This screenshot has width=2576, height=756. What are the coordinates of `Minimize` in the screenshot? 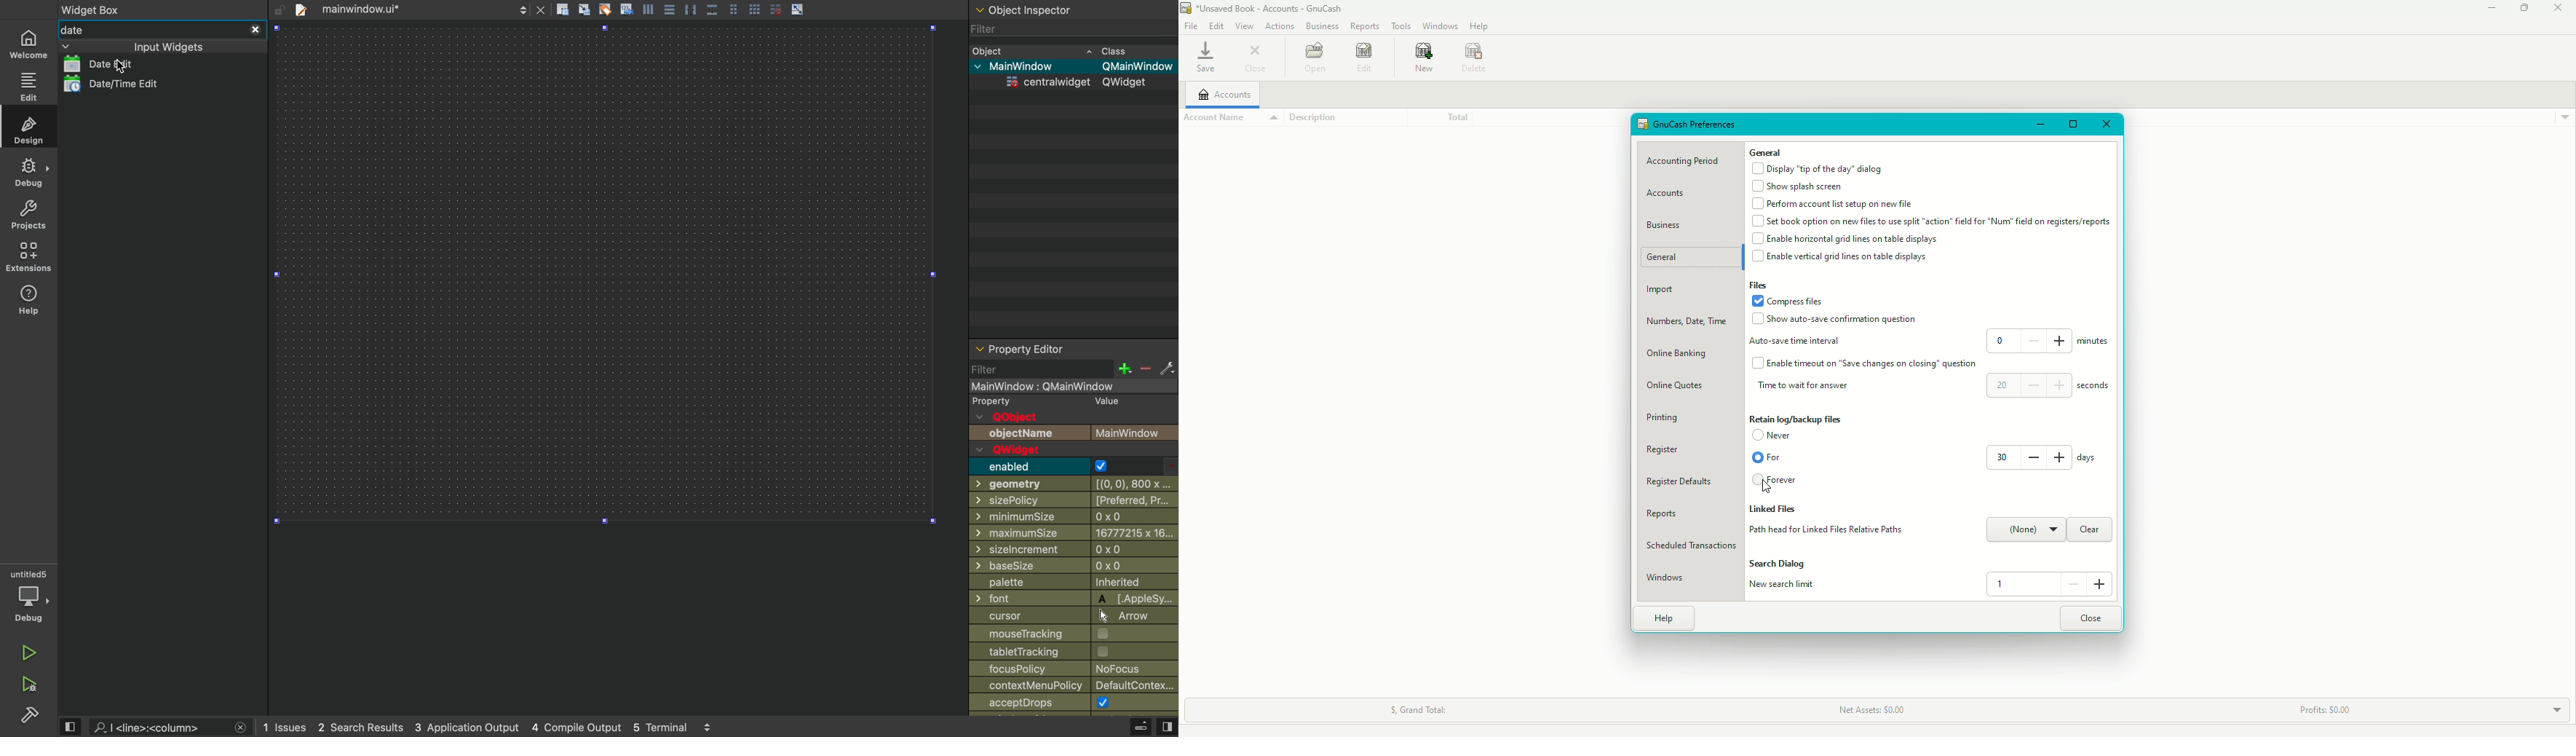 It's located at (2489, 9).